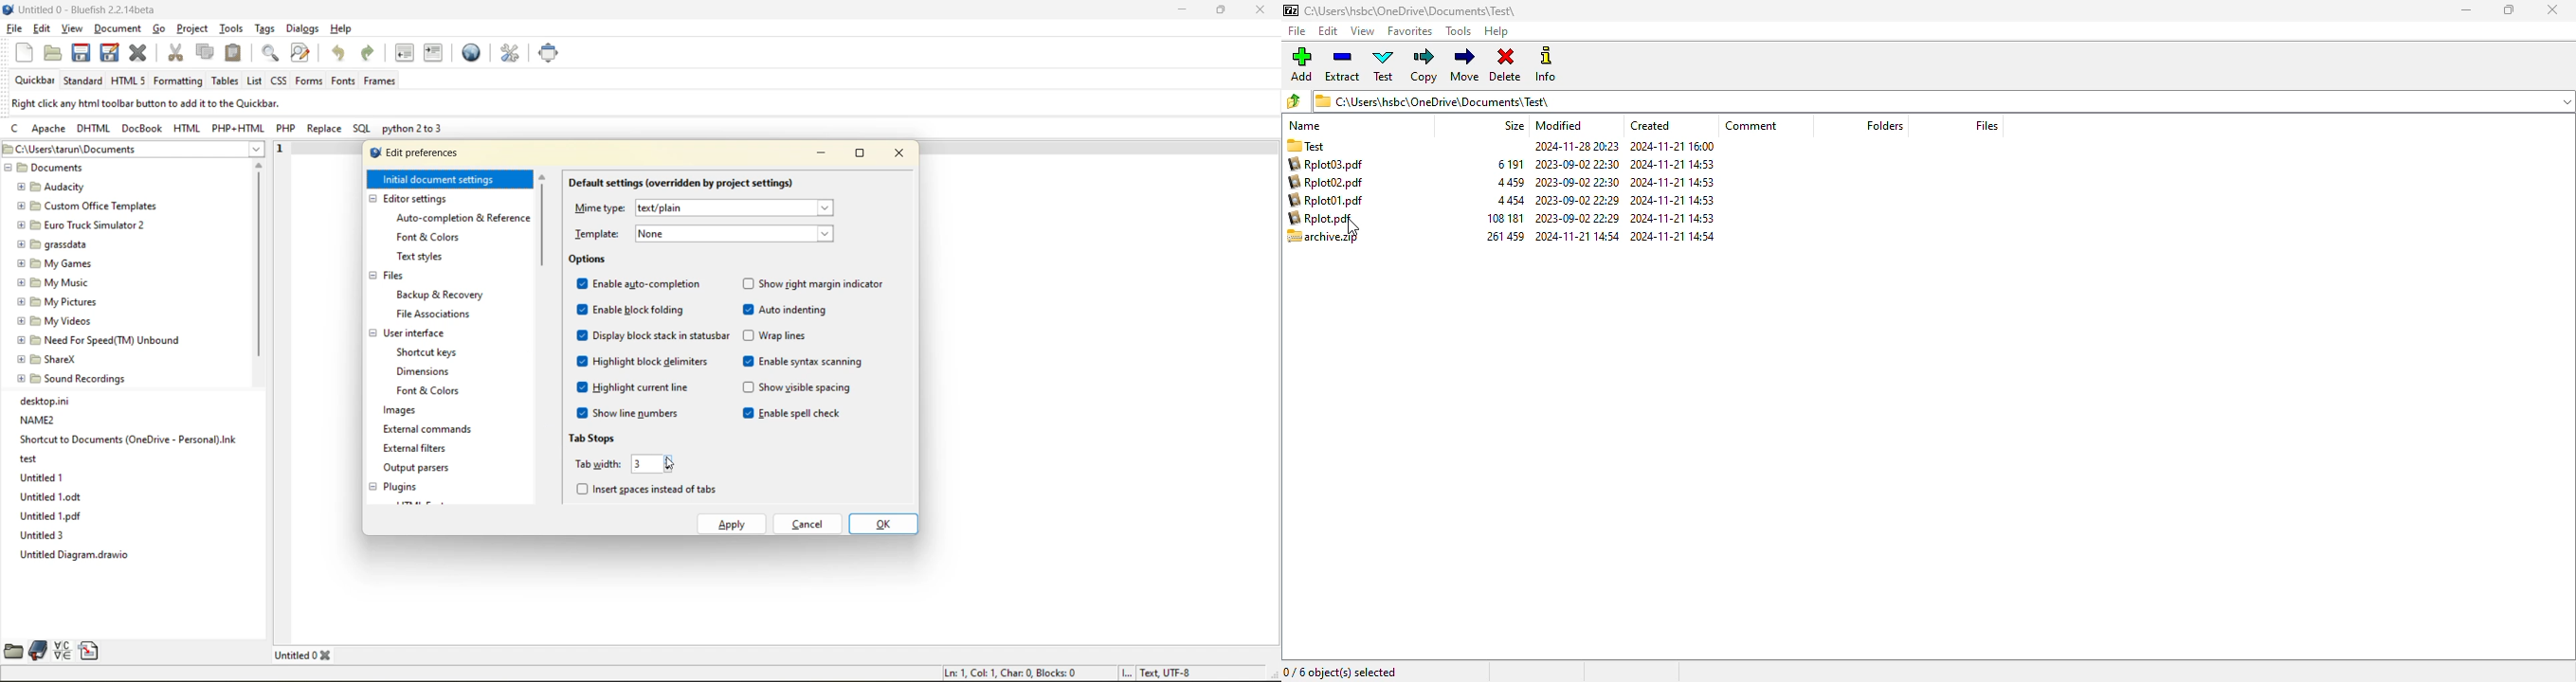 The image size is (2576, 700). What do you see at coordinates (164, 31) in the screenshot?
I see `go` at bounding box center [164, 31].